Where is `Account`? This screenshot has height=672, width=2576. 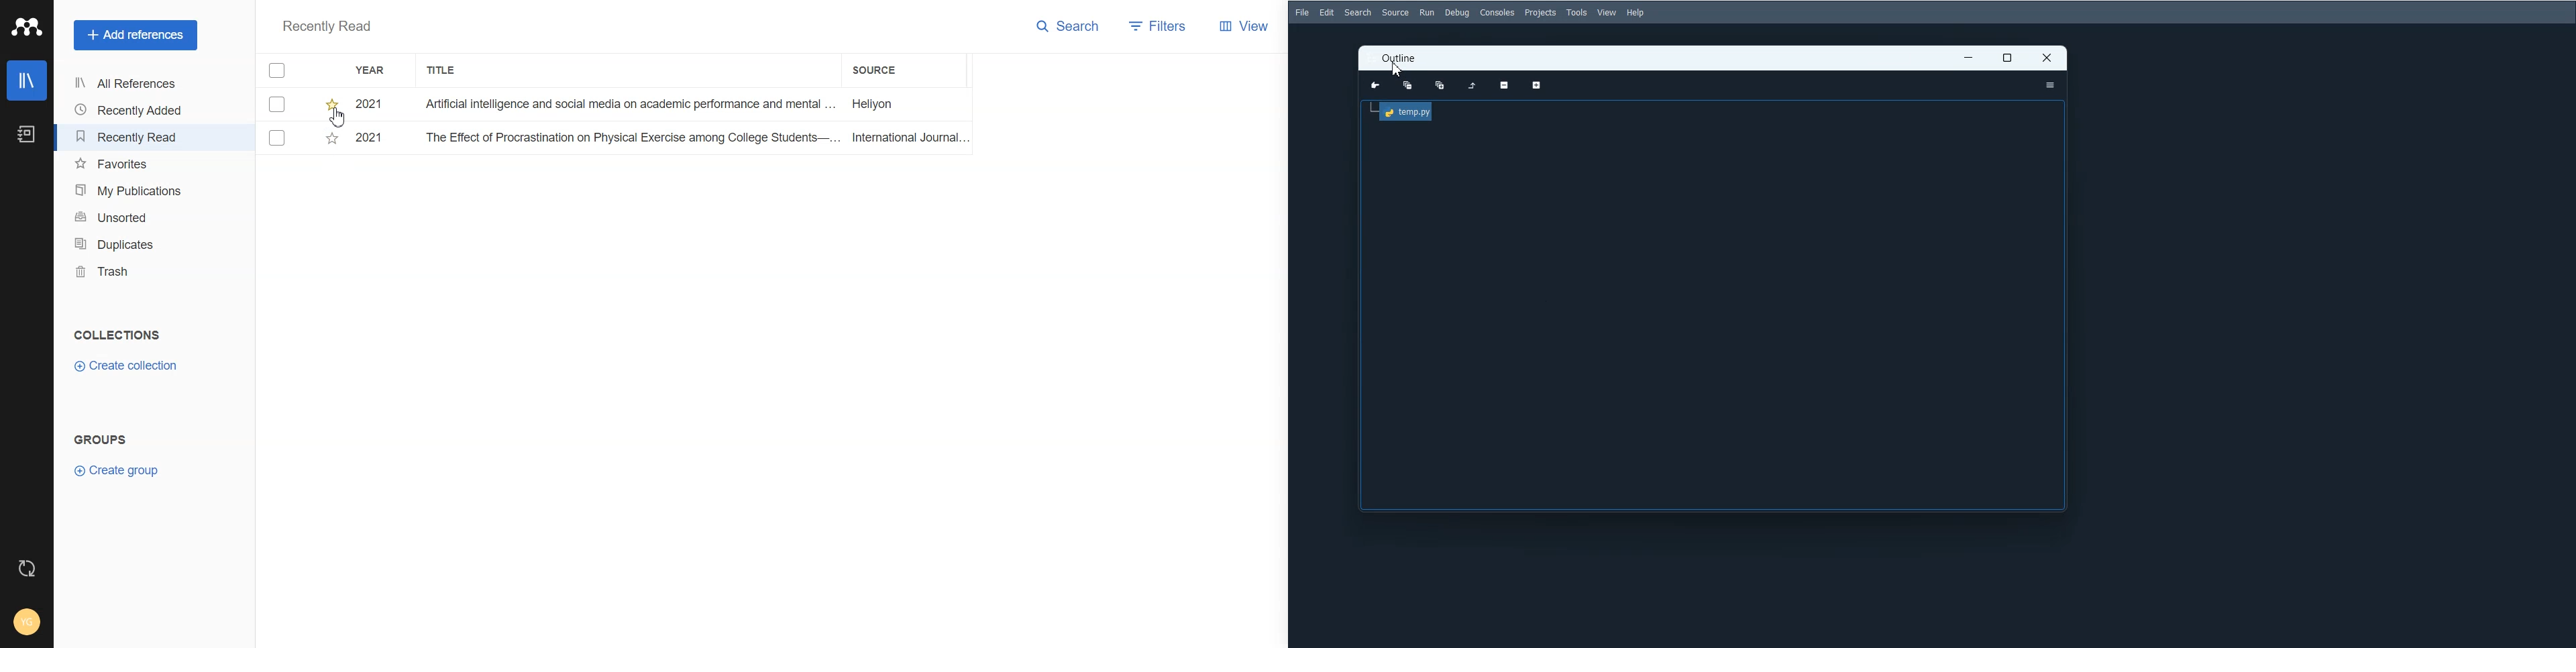
Account is located at coordinates (27, 620).